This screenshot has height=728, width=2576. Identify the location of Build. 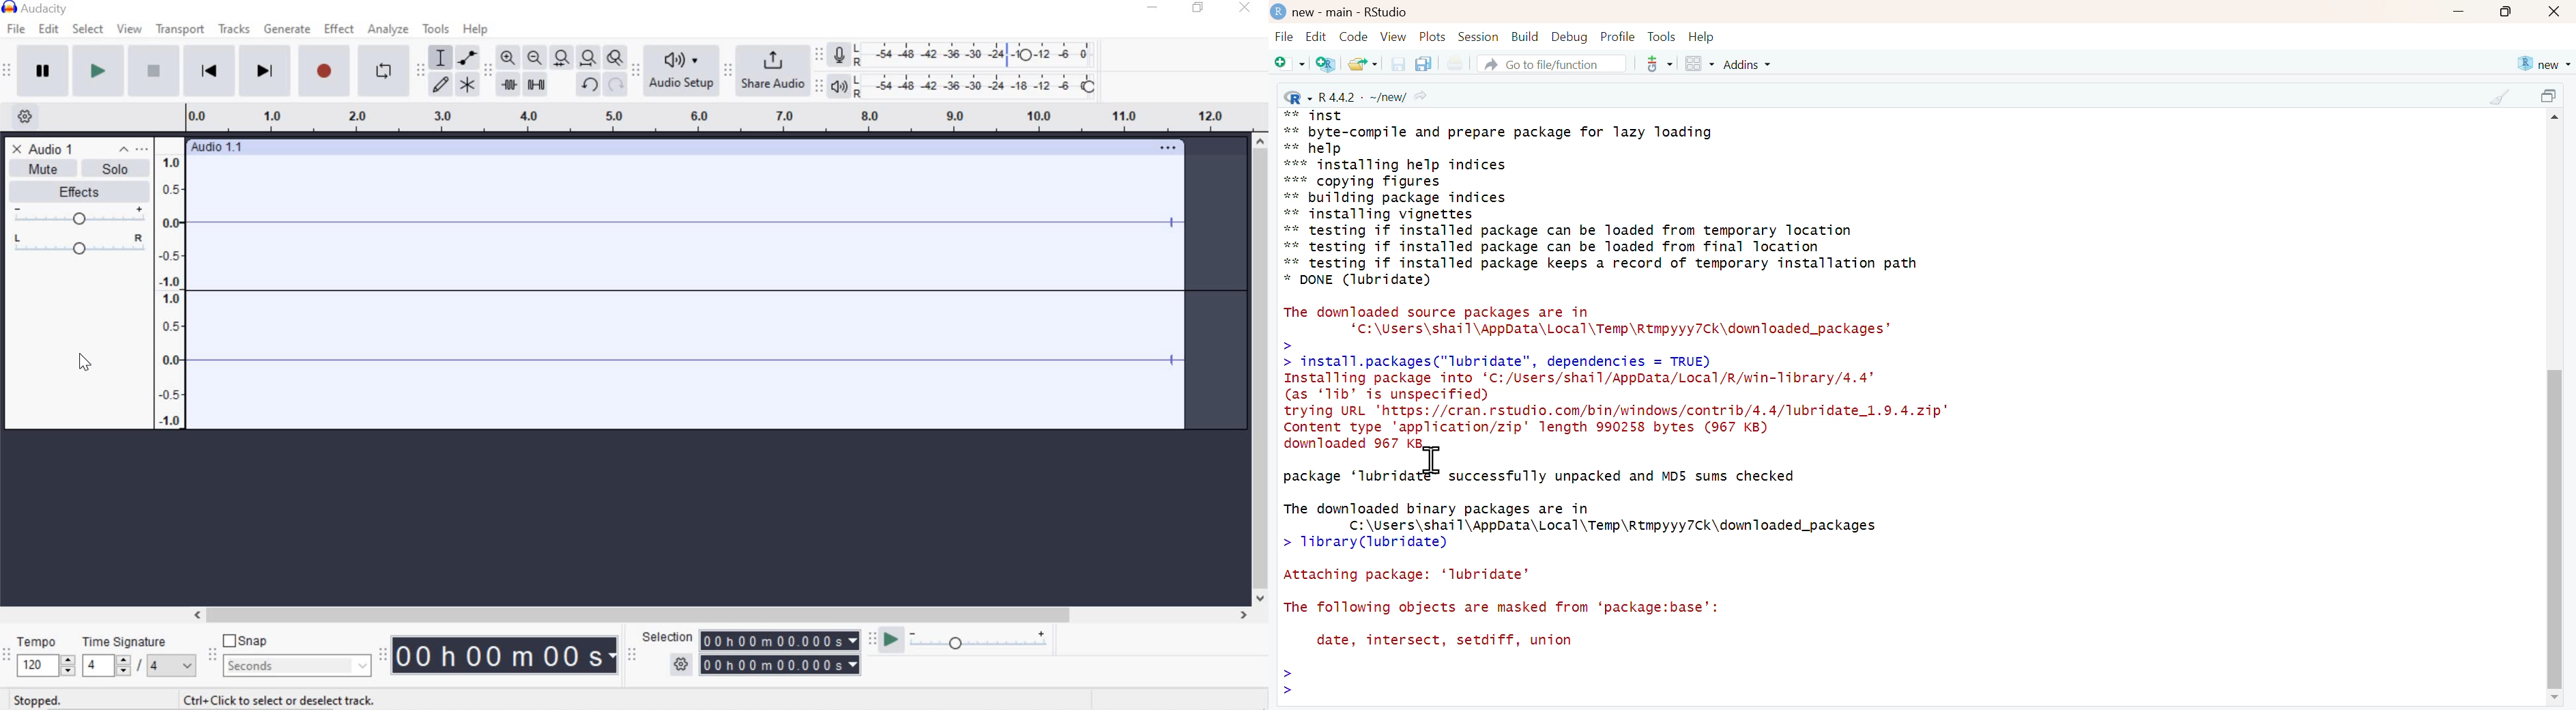
(1524, 37).